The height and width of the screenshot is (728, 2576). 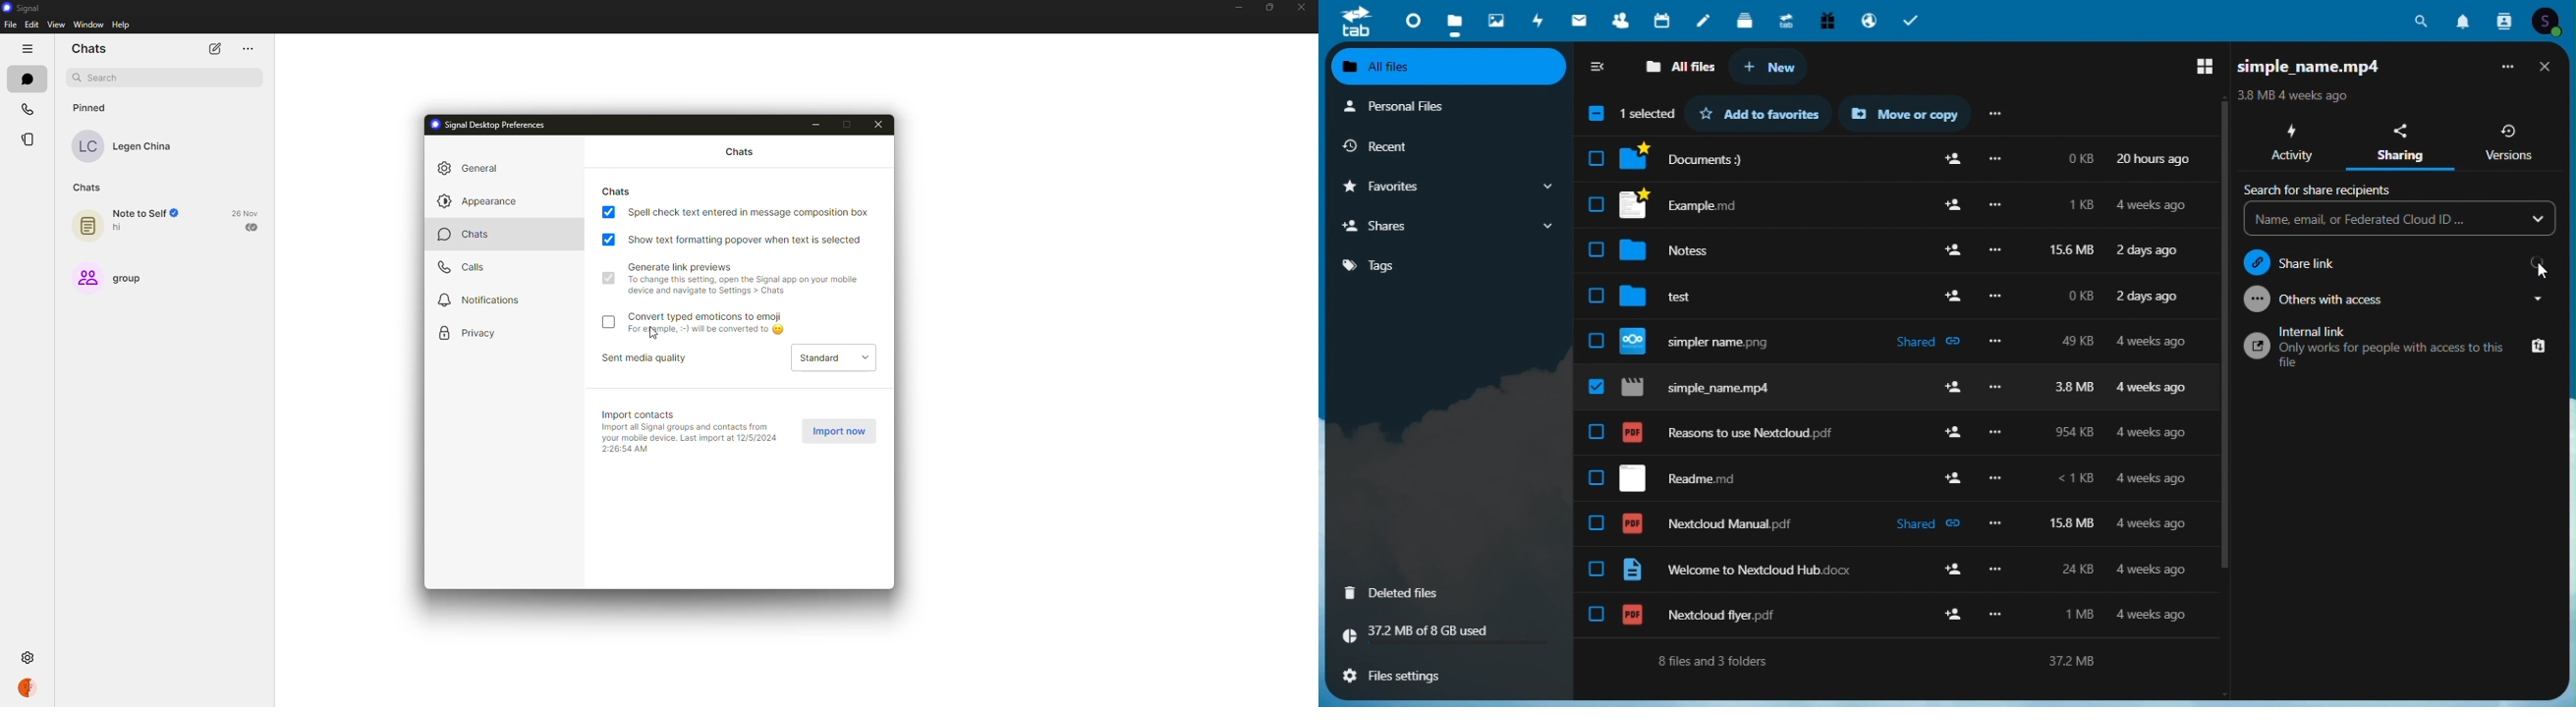 What do you see at coordinates (99, 77) in the screenshot?
I see `search` at bounding box center [99, 77].